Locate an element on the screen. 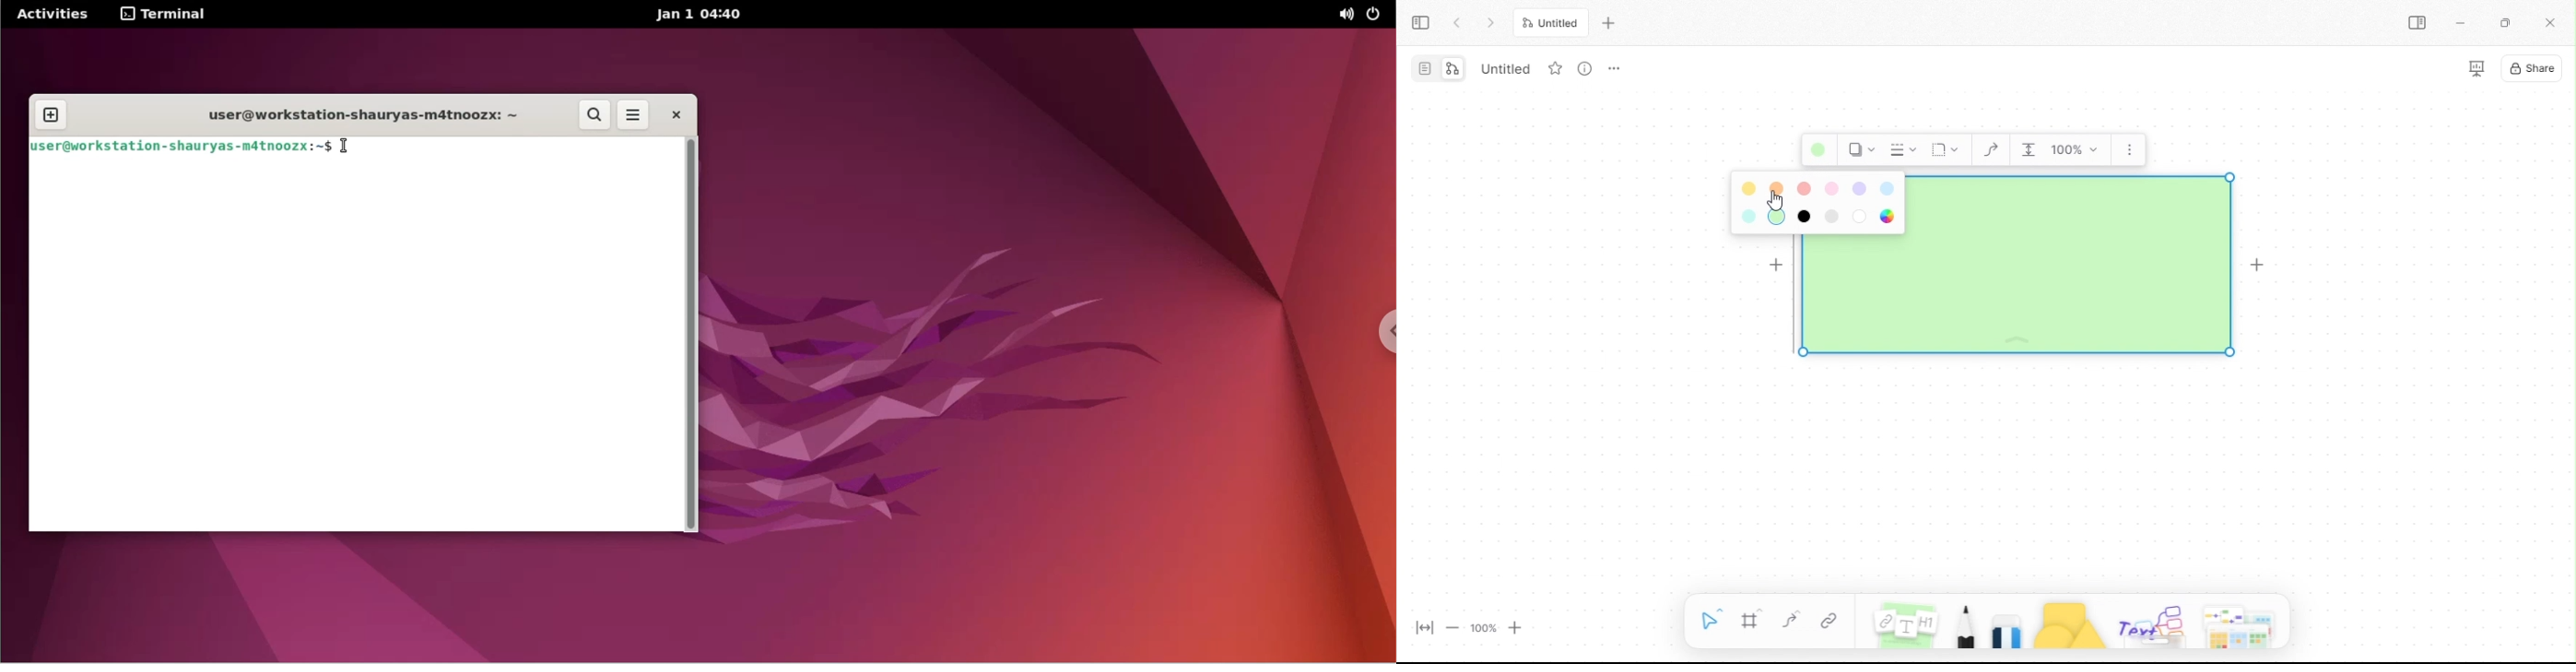 The image size is (2576, 672). switch is located at coordinates (1439, 68).